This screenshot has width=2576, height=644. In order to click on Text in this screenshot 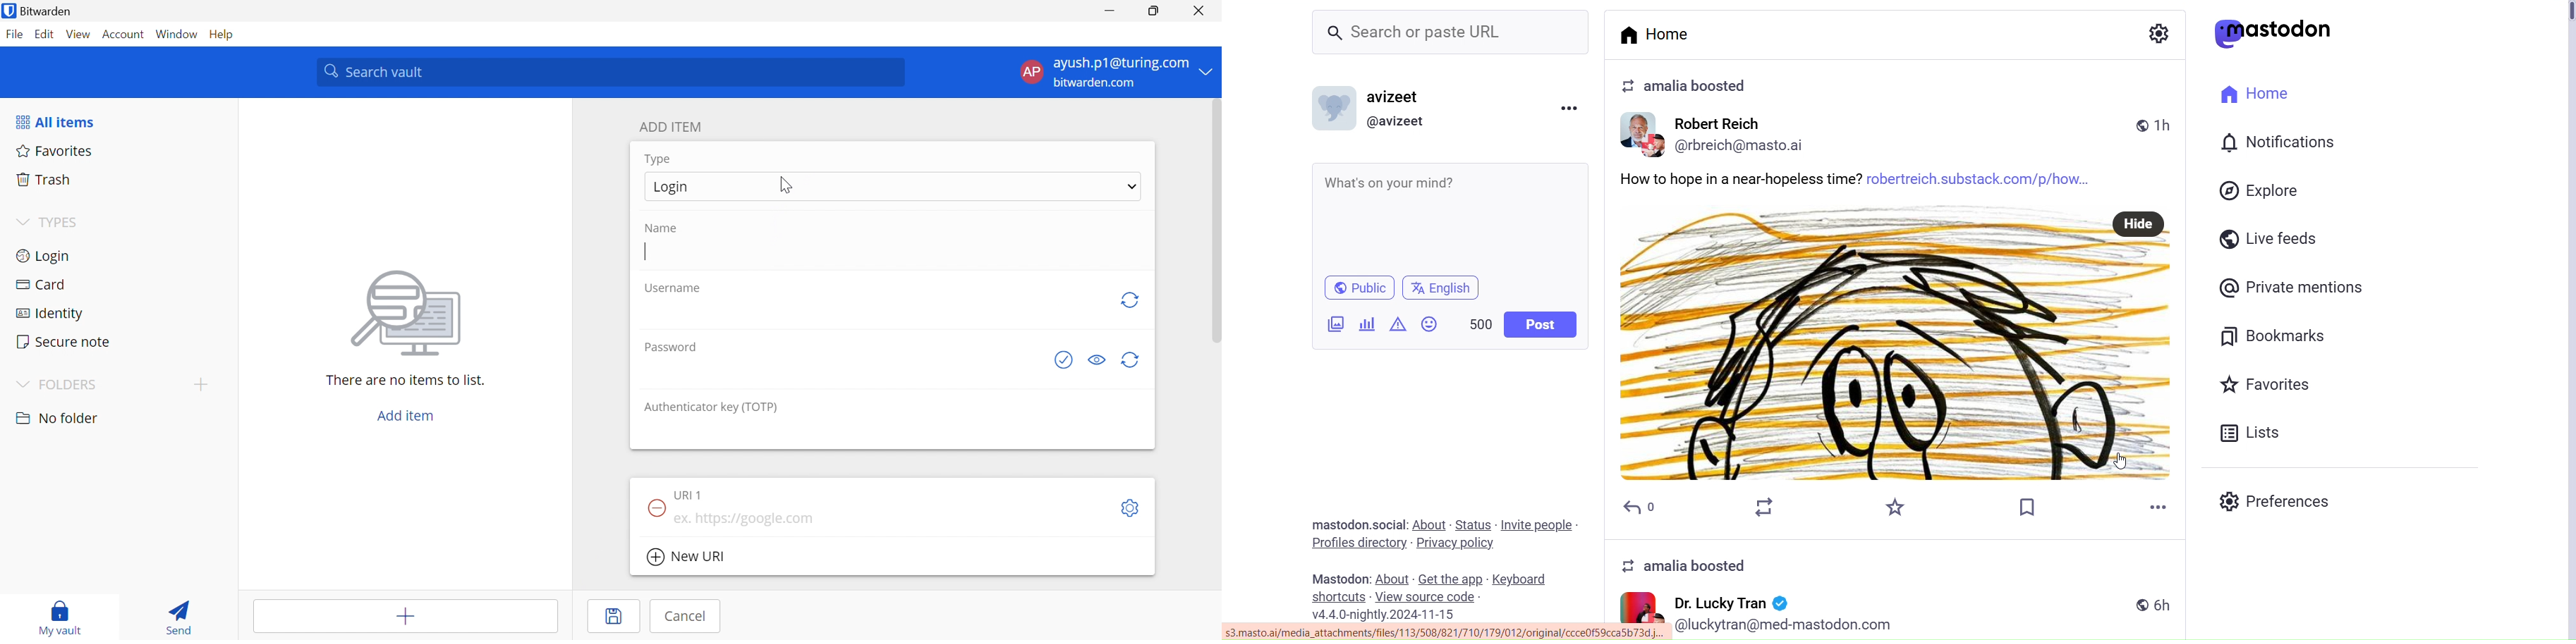, I will do `click(1349, 524)`.